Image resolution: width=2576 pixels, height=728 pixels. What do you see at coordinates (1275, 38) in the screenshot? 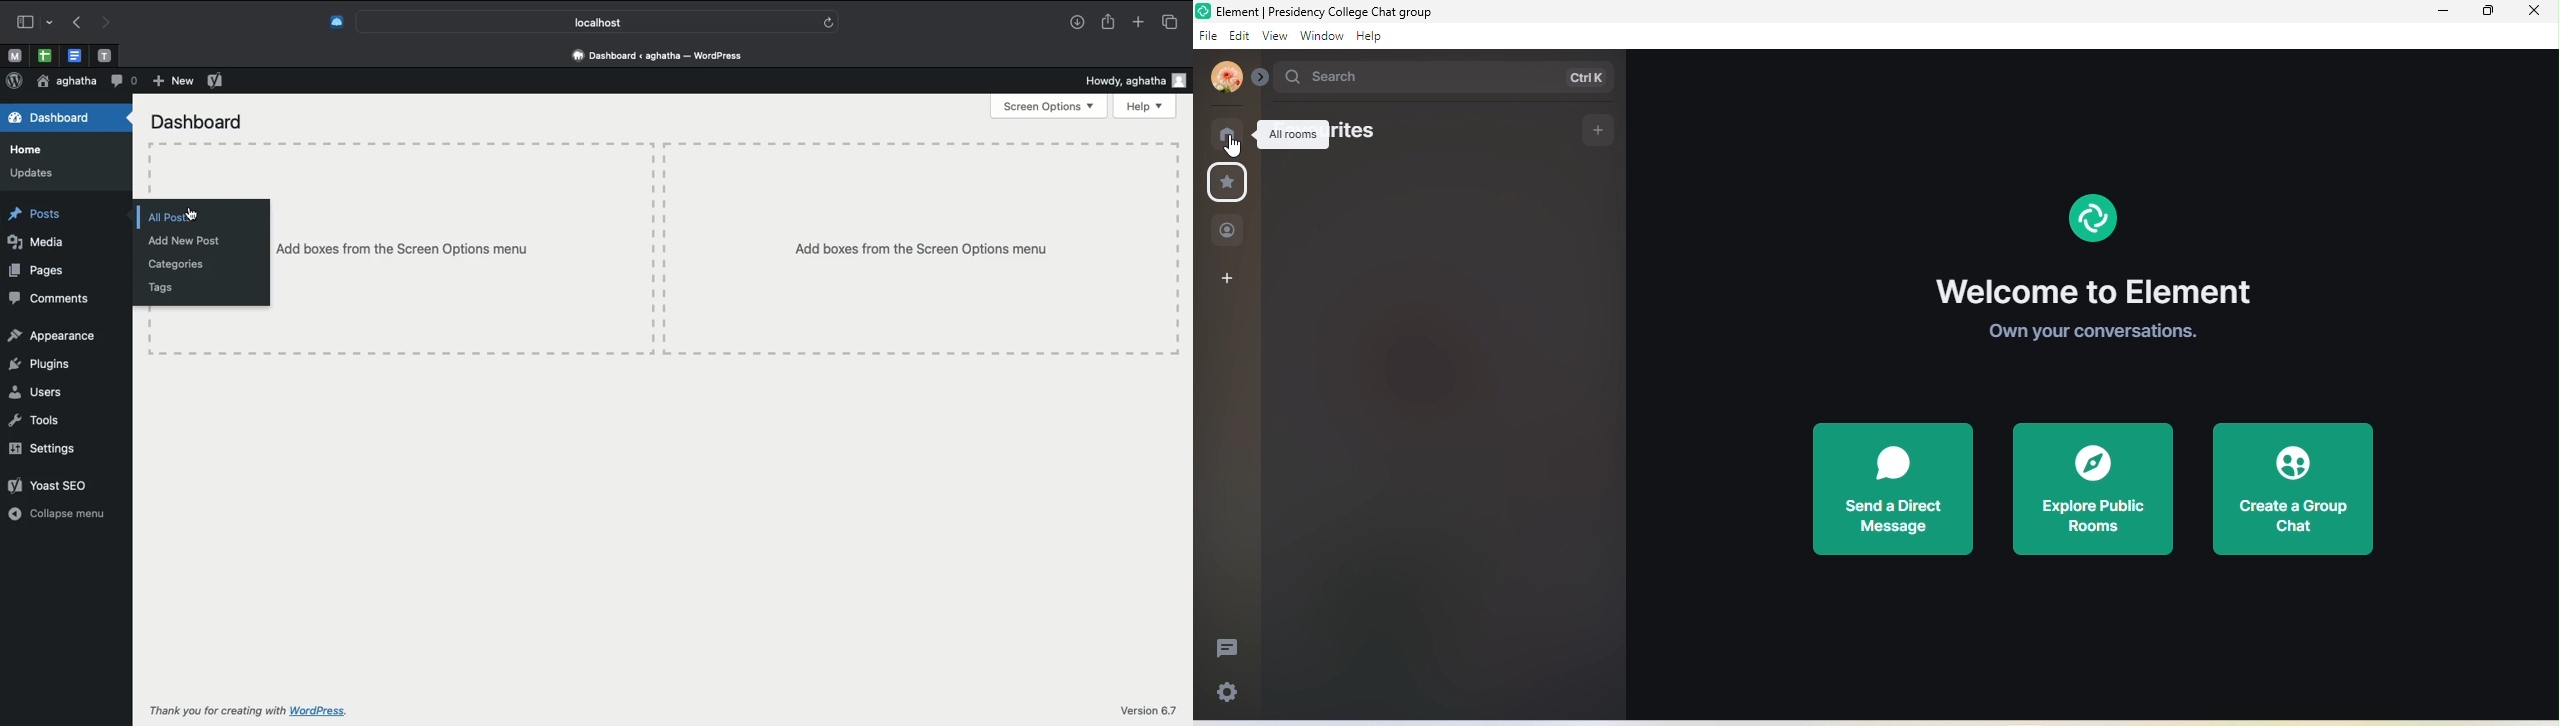
I see `view` at bounding box center [1275, 38].